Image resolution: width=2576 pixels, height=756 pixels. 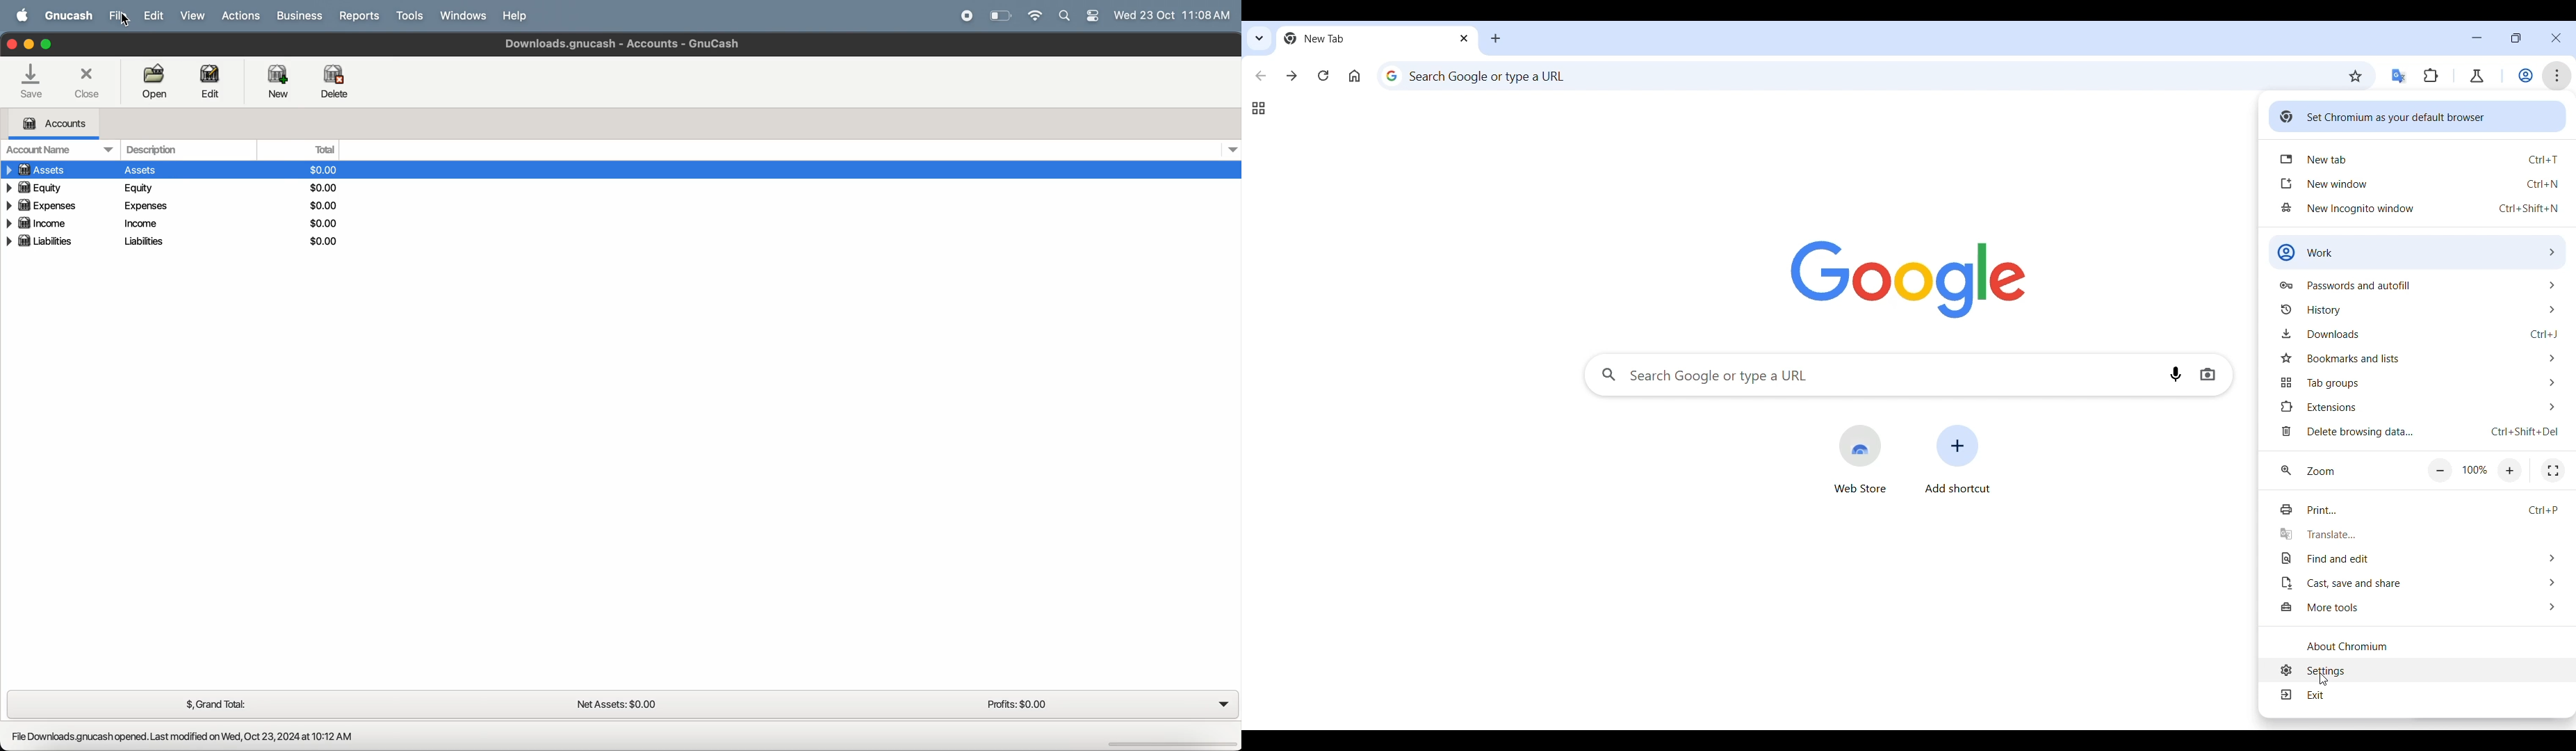 What do you see at coordinates (1291, 76) in the screenshot?
I see `Go forward` at bounding box center [1291, 76].